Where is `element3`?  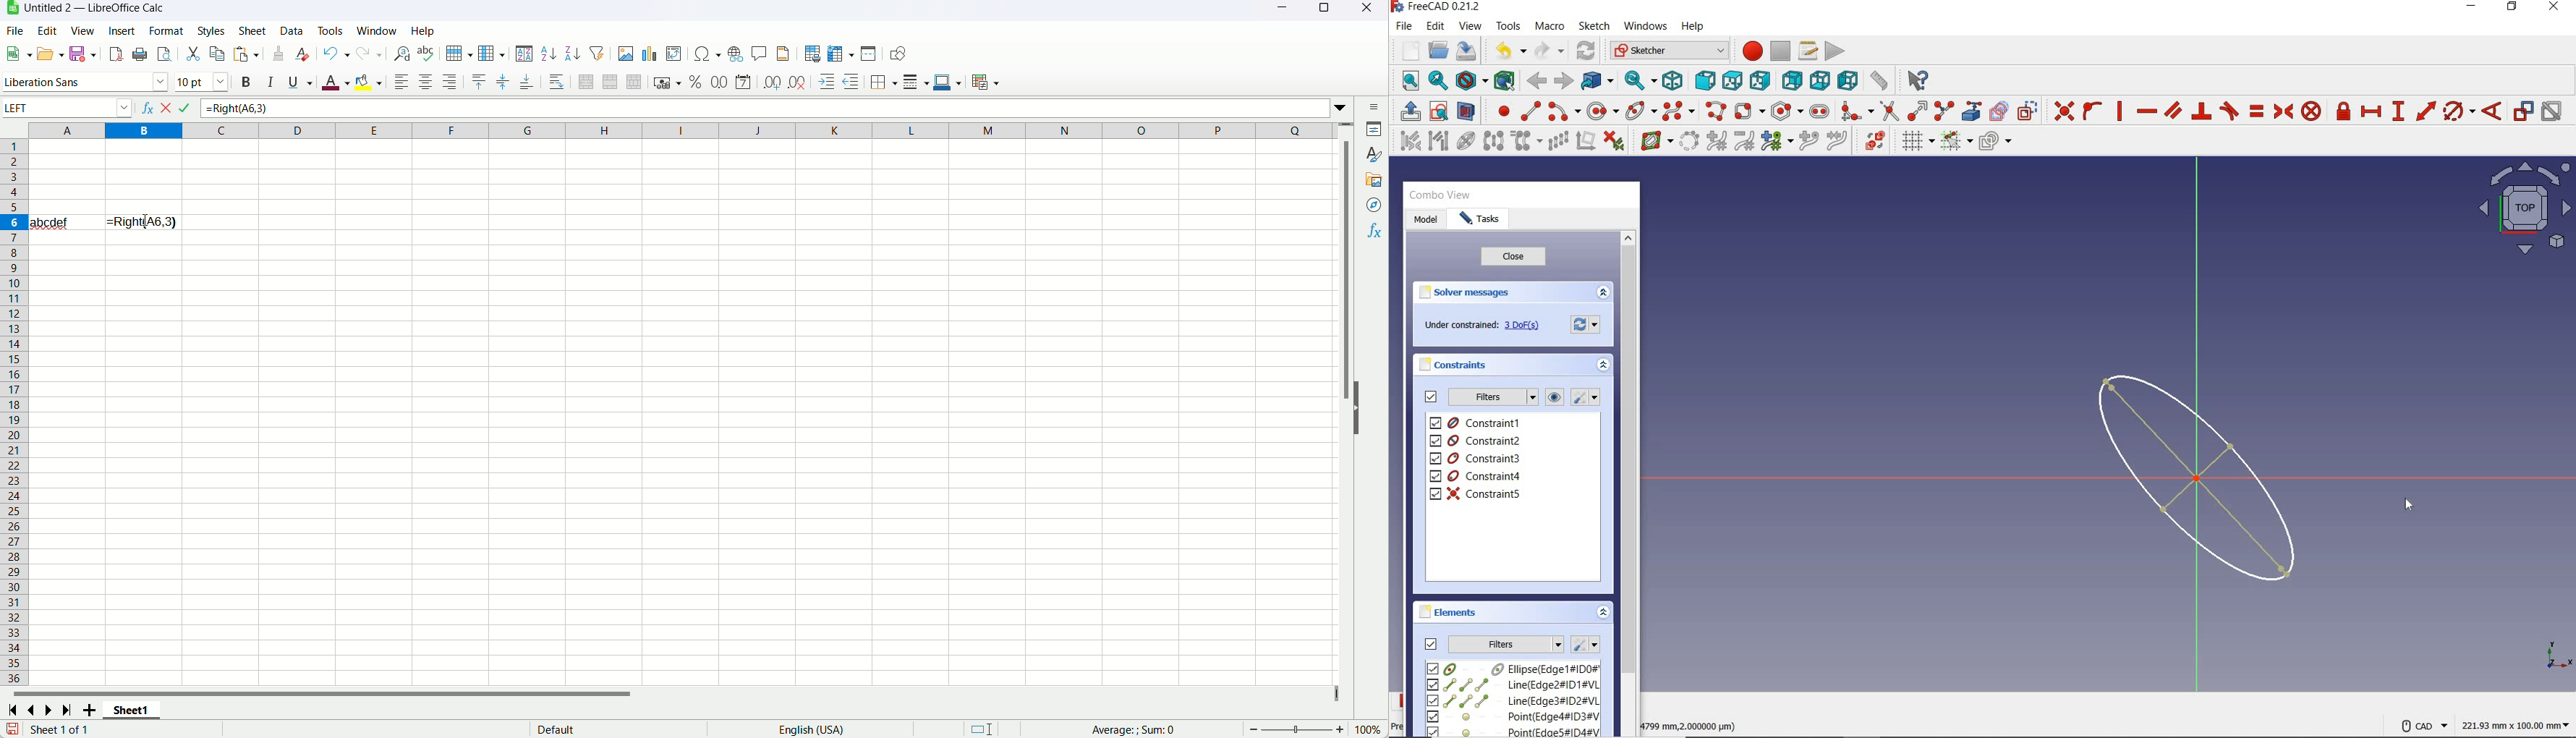 element3 is located at coordinates (1513, 701).